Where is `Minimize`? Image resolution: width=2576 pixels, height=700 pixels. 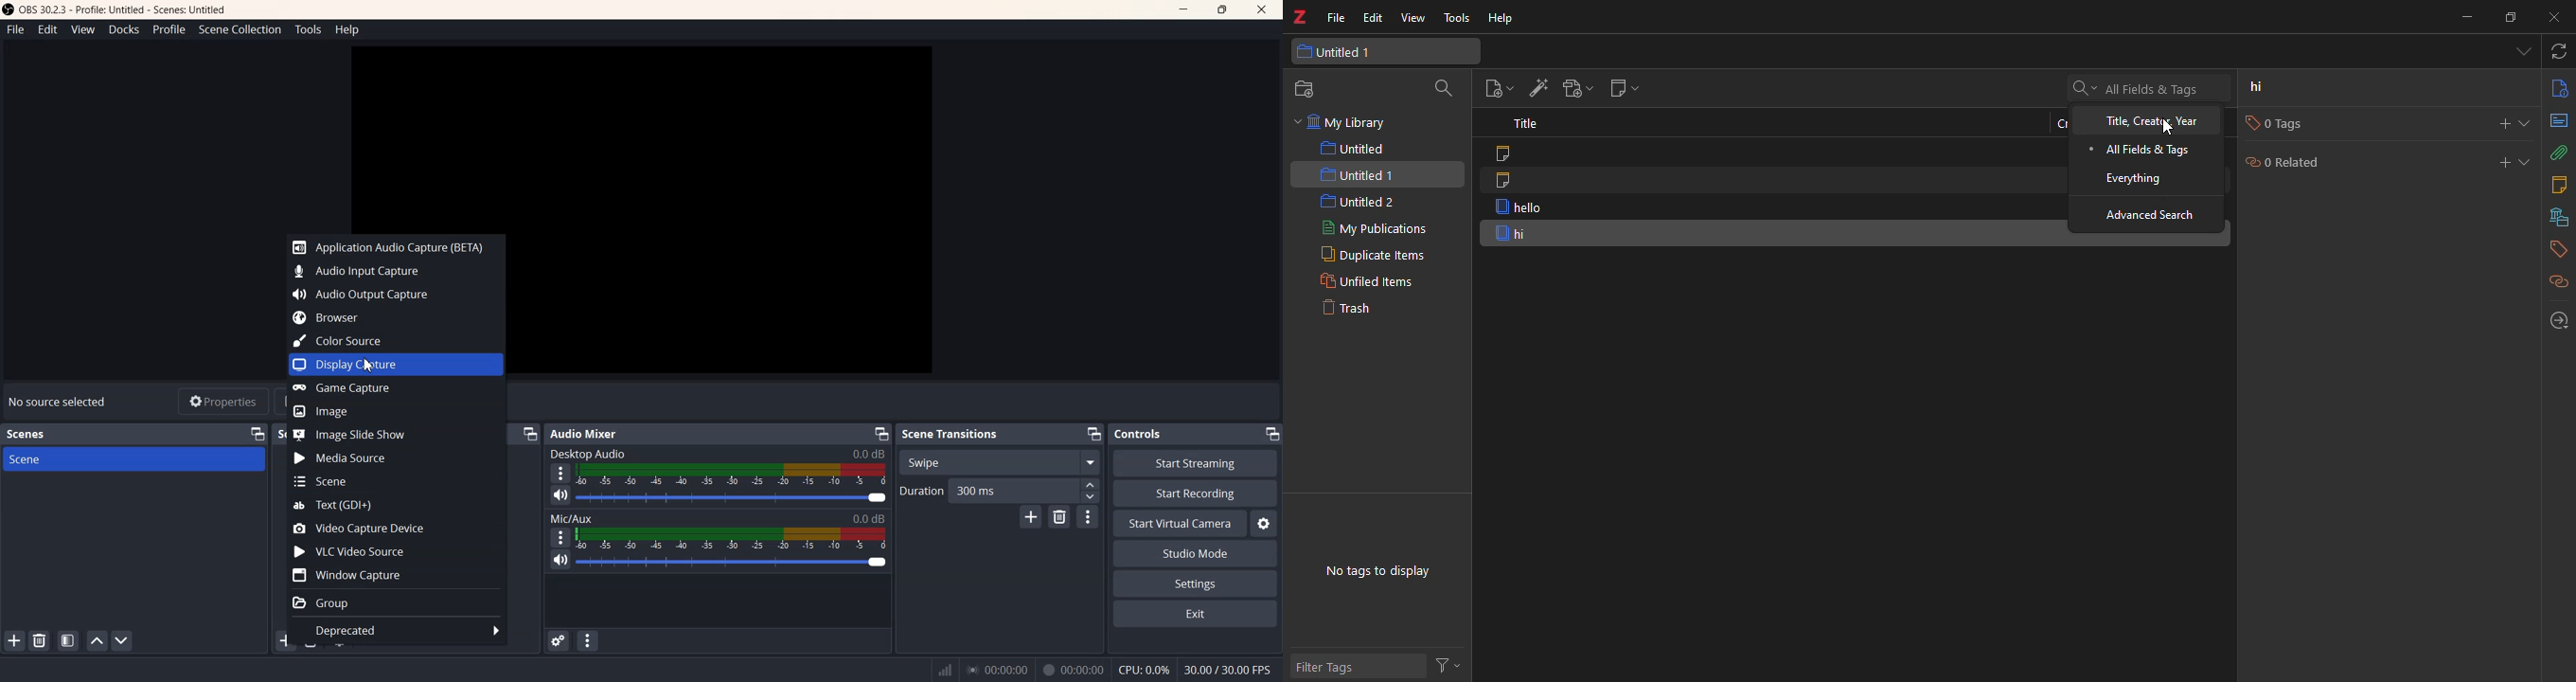 Minimize is located at coordinates (1092, 434).